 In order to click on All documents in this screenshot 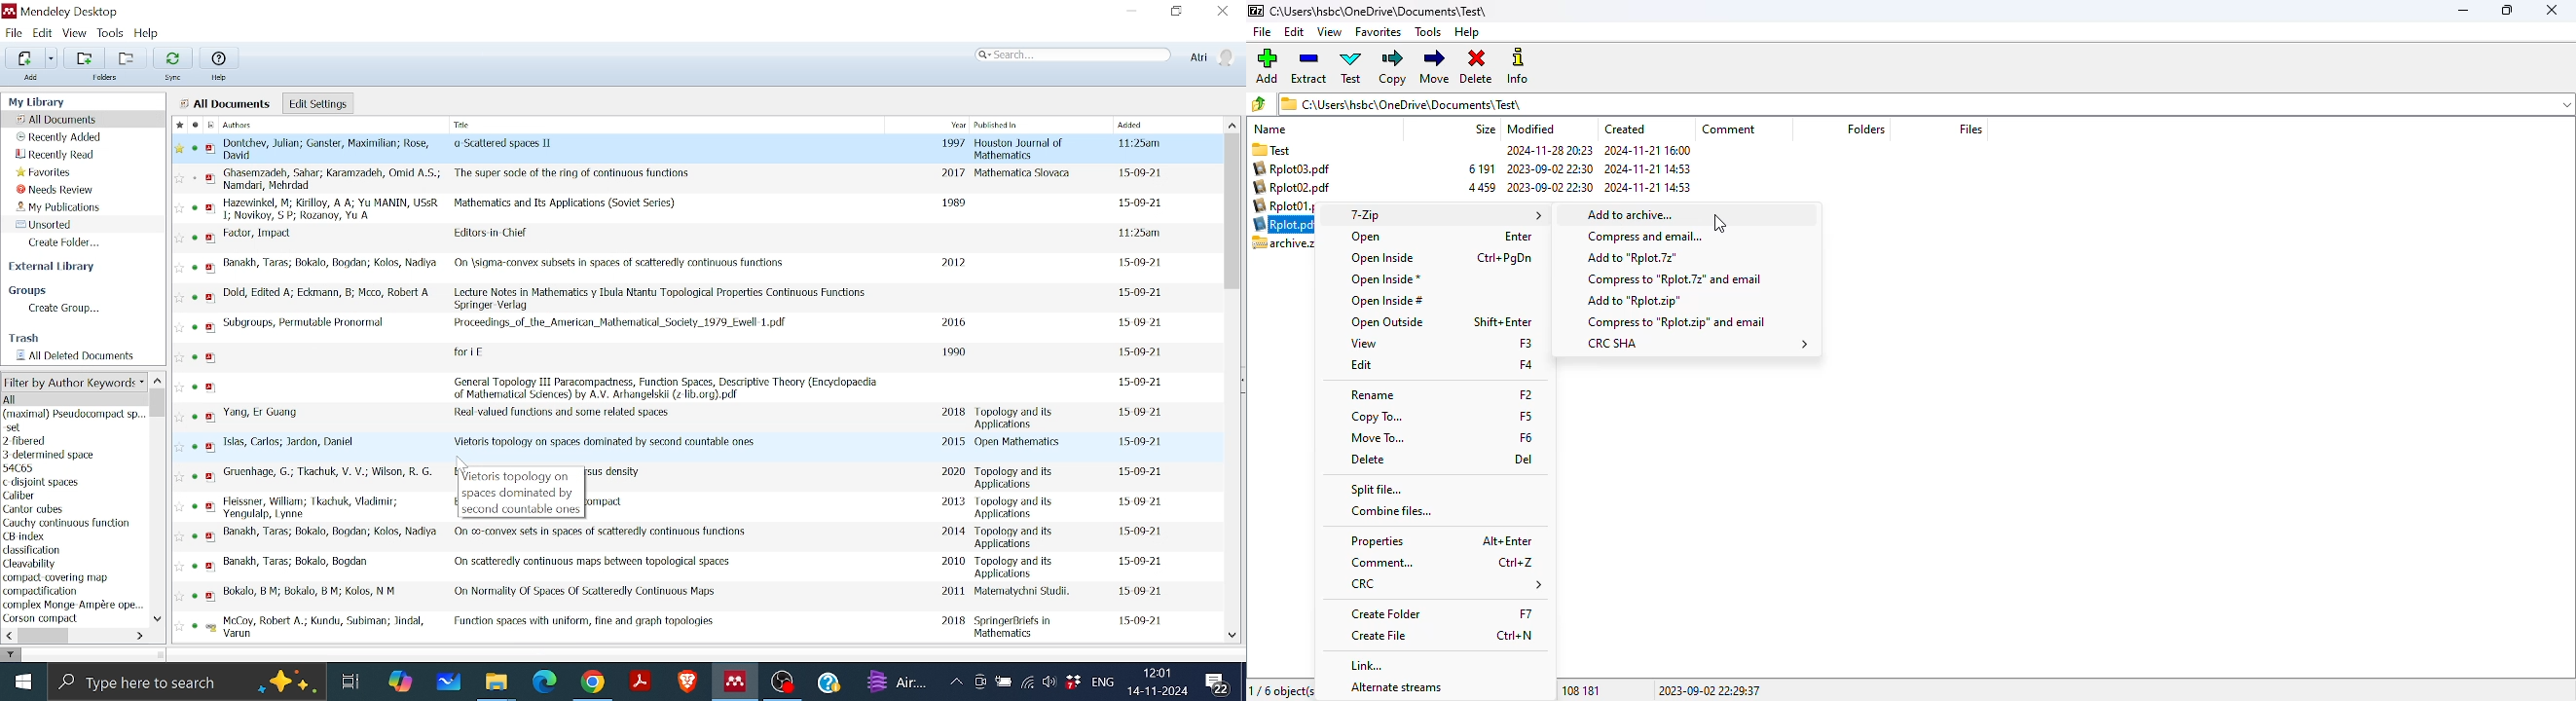, I will do `click(57, 120)`.